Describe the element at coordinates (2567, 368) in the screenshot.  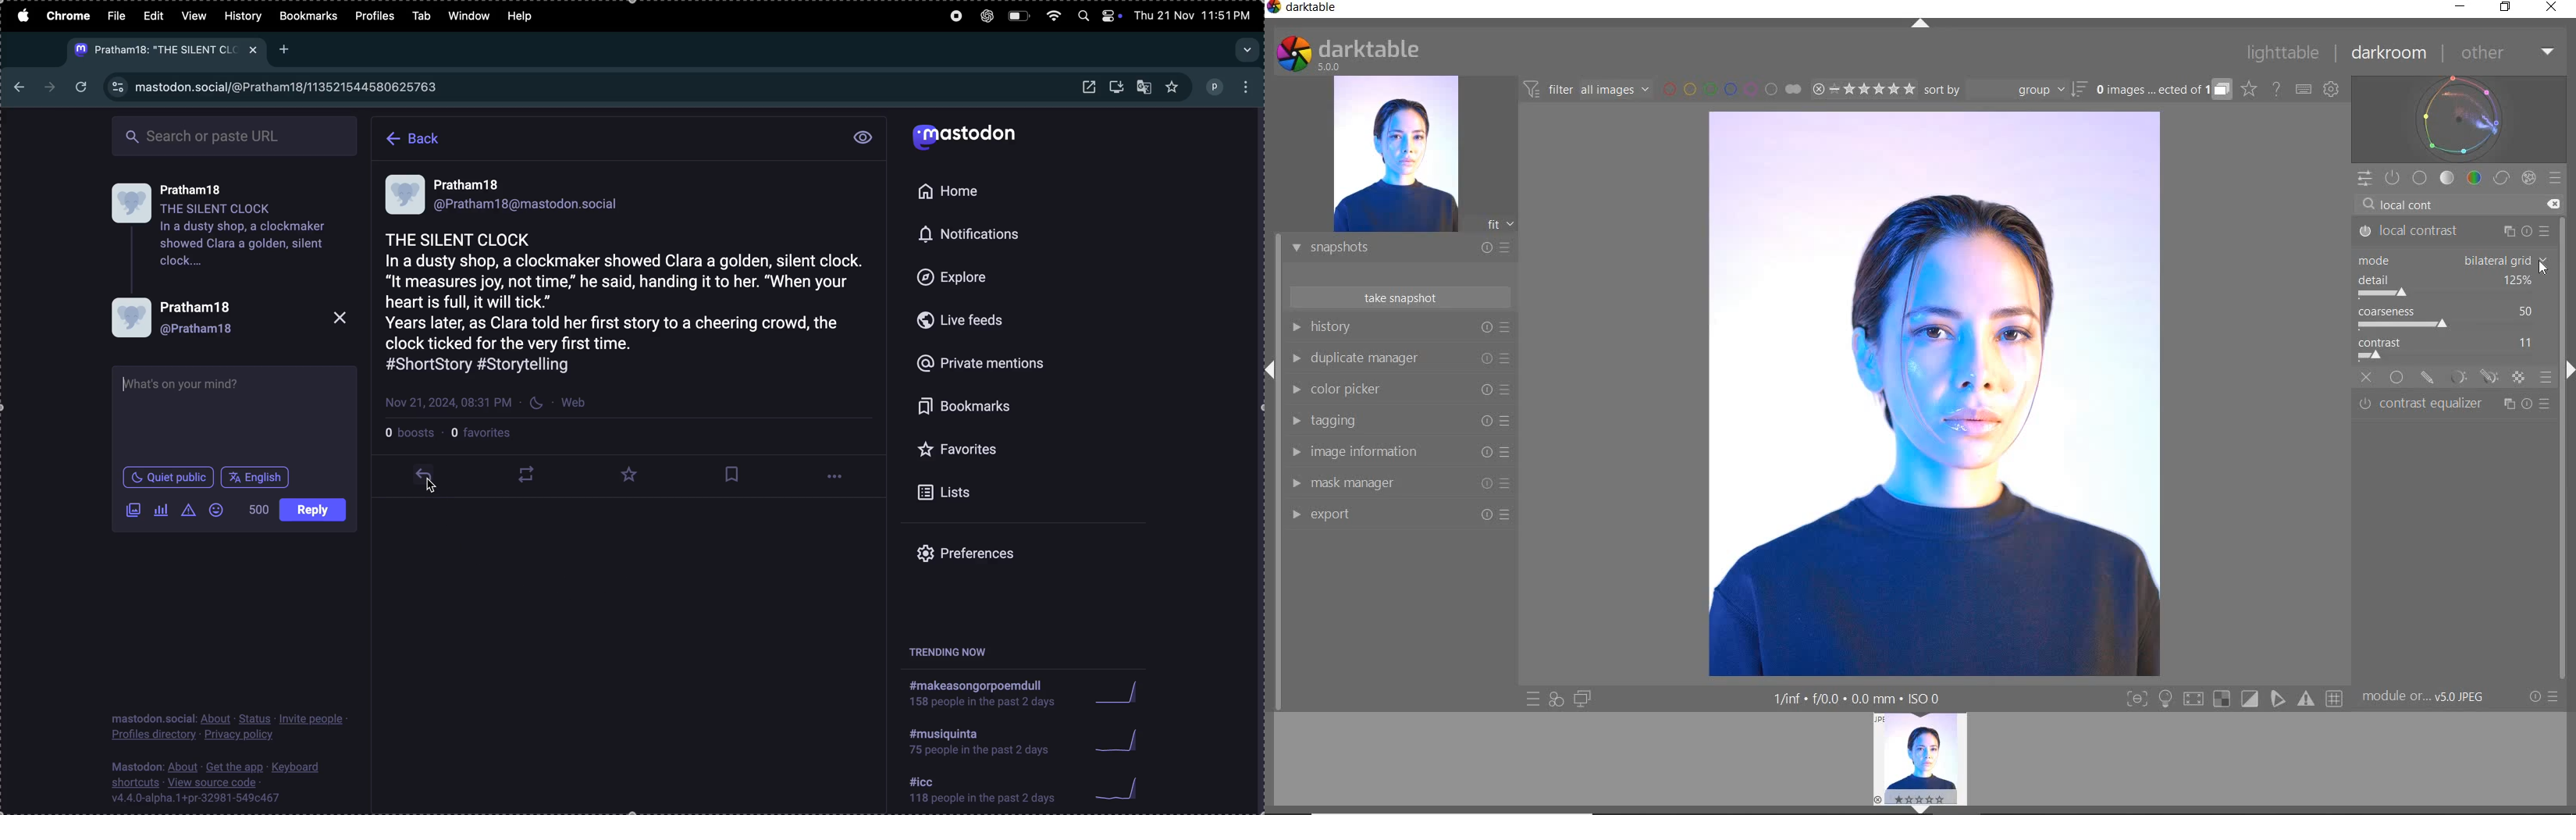
I see `Expand/Collapse` at that location.